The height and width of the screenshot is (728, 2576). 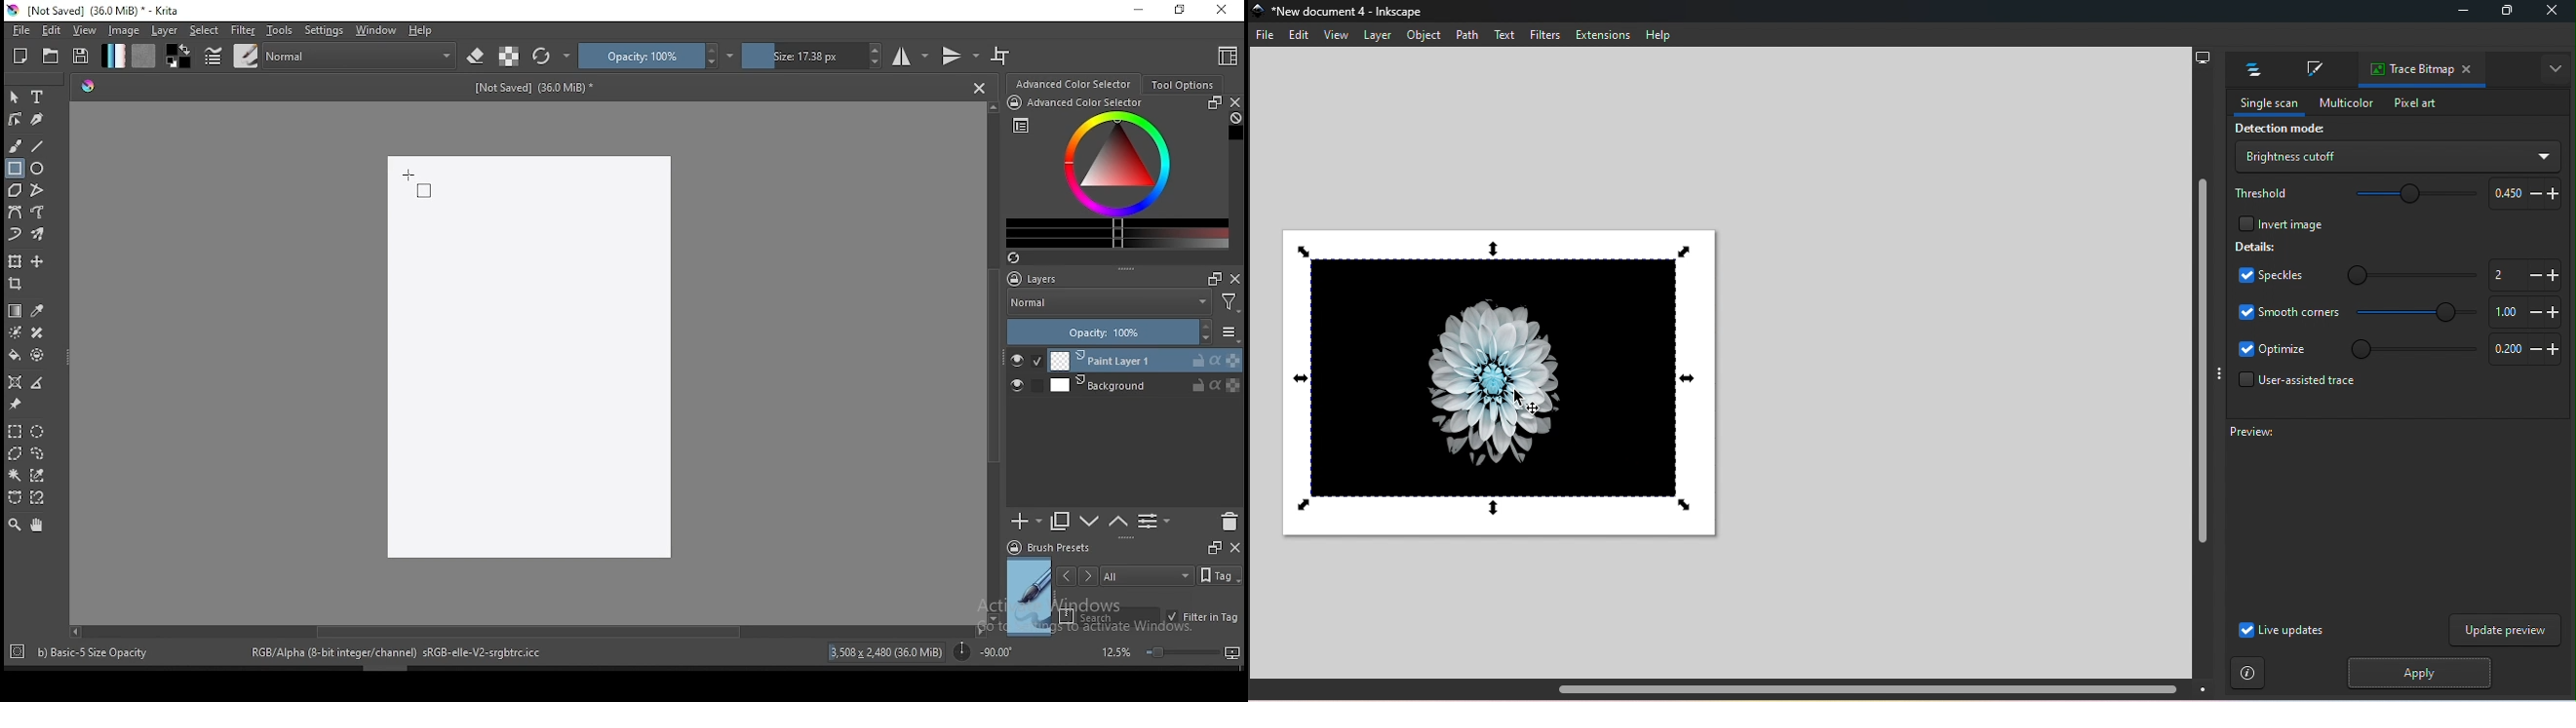 I want to click on freehand selection tool, so click(x=38, y=453).